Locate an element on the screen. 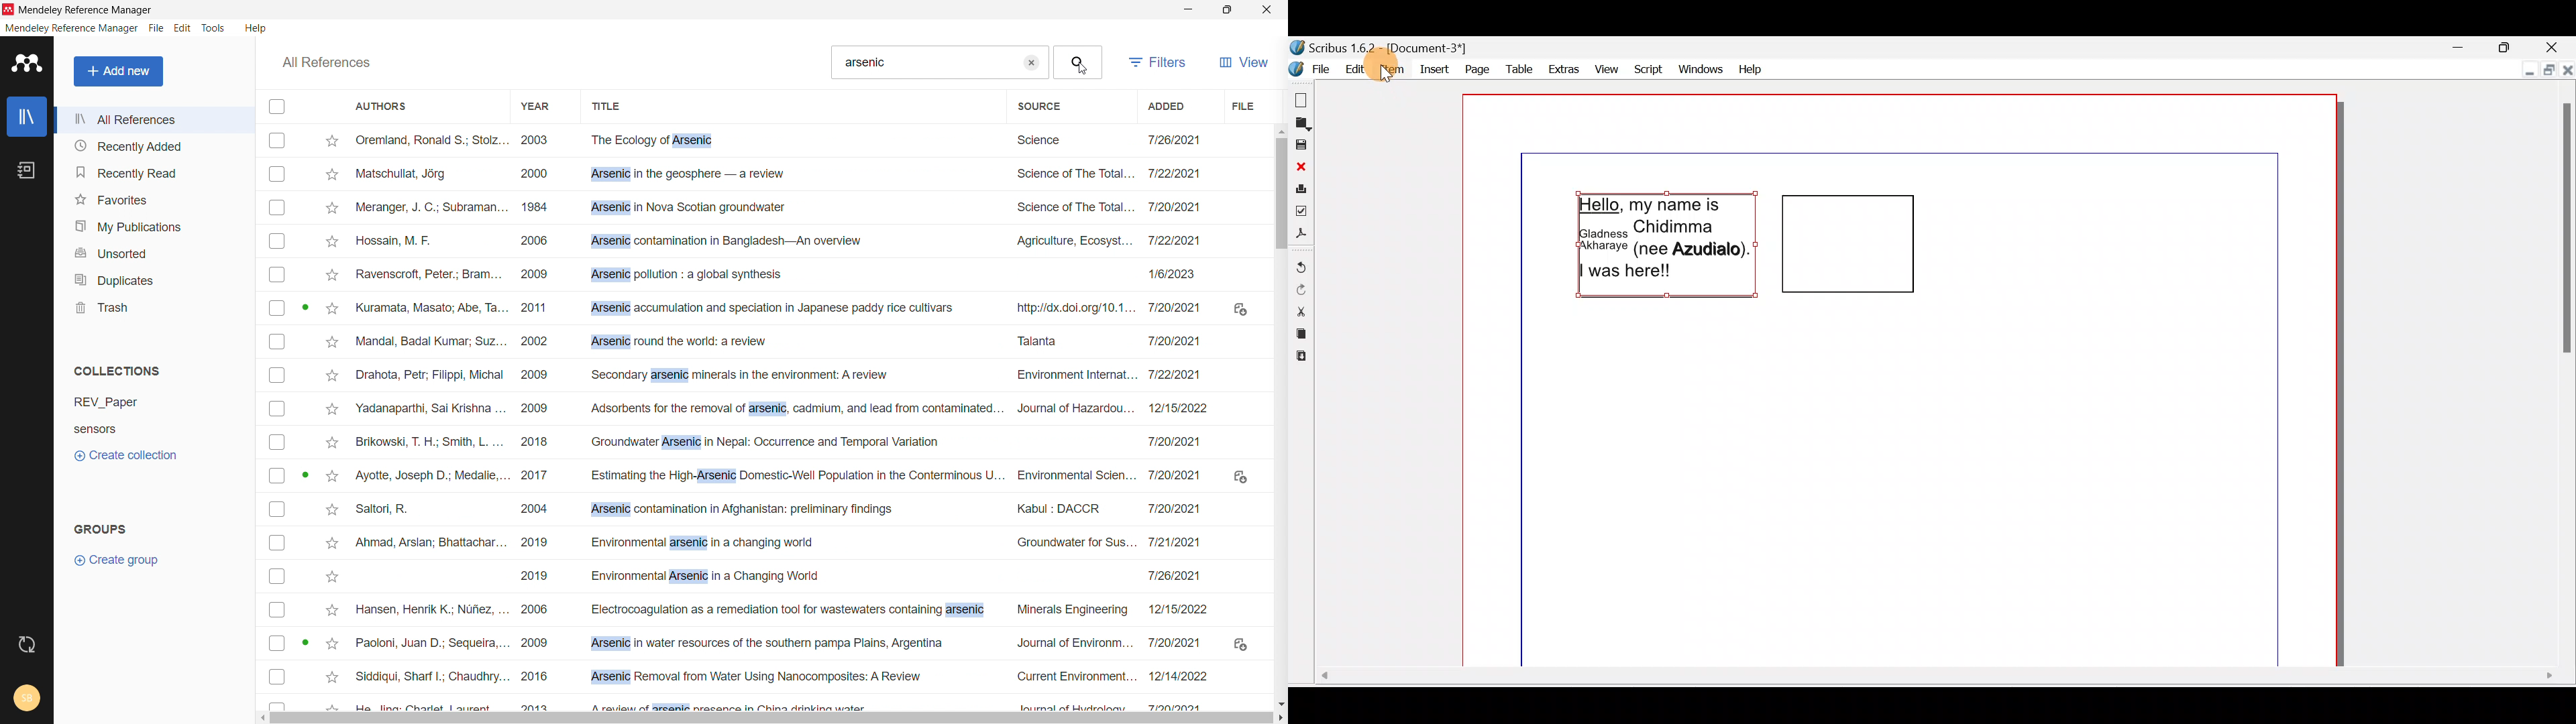 This screenshot has width=2576, height=728. Preflight verifier is located at coordinates (1301, 210).